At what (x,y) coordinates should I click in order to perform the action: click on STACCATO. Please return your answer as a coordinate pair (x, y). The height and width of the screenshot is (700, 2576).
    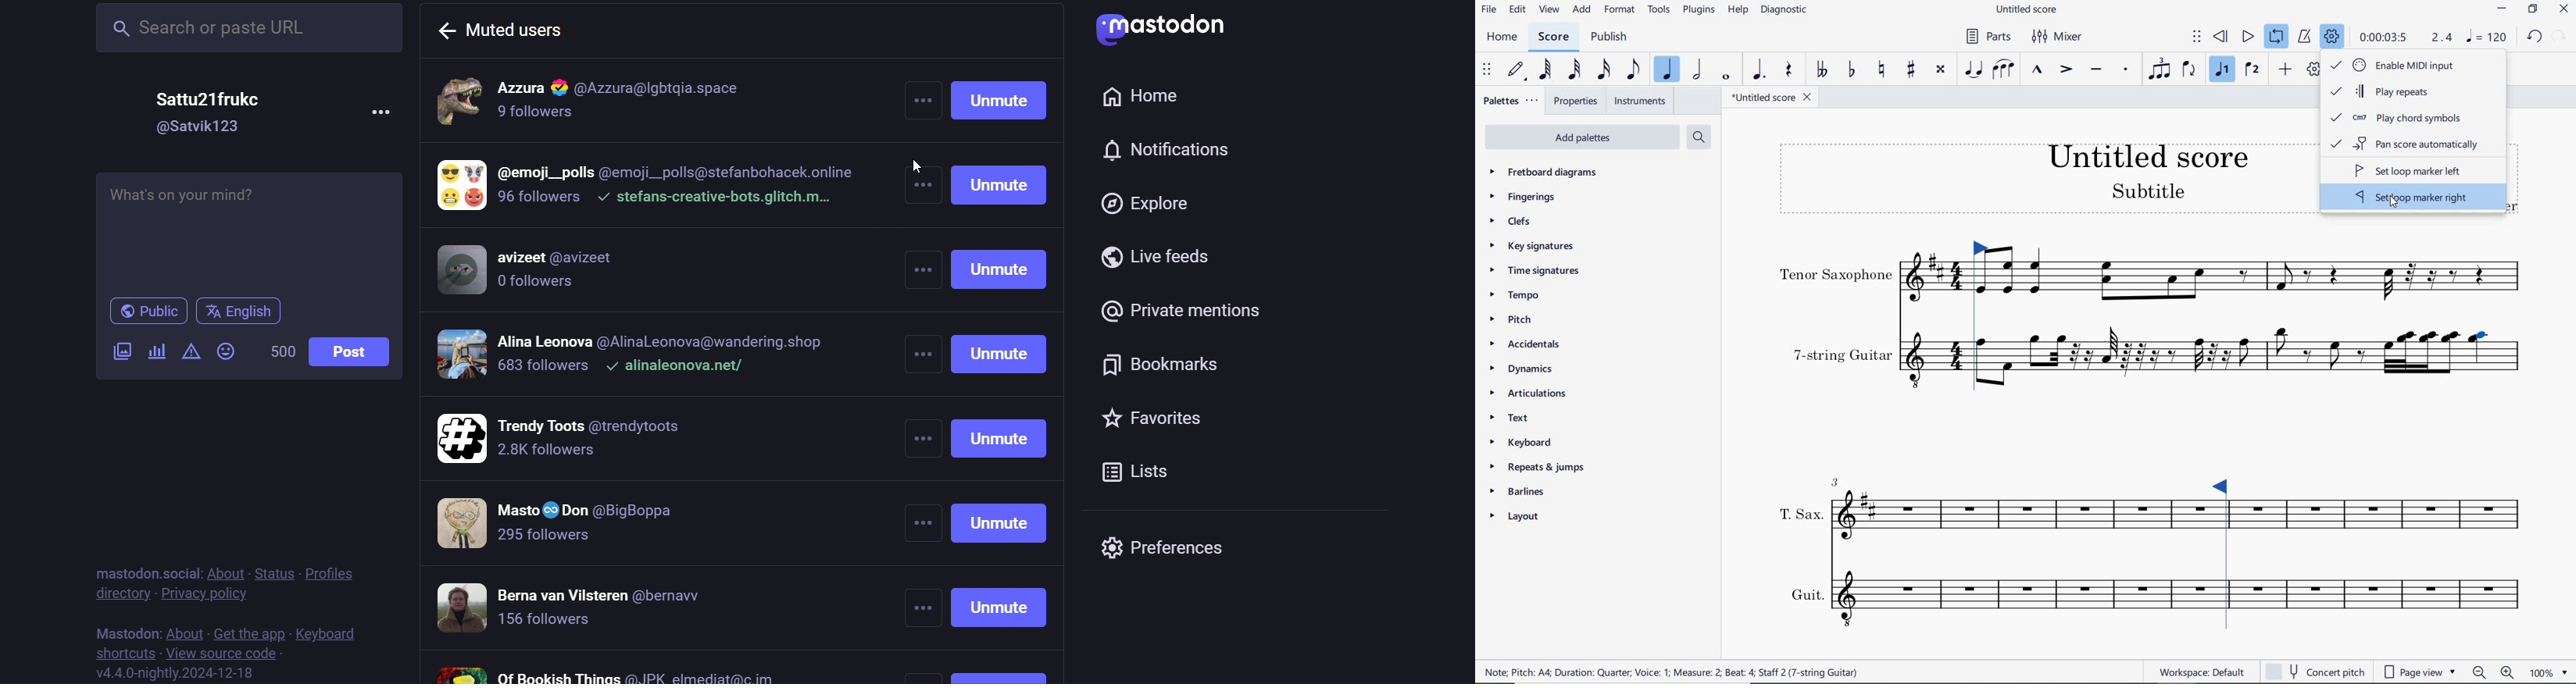
    Looking at the image, I should click on (2125, 69).